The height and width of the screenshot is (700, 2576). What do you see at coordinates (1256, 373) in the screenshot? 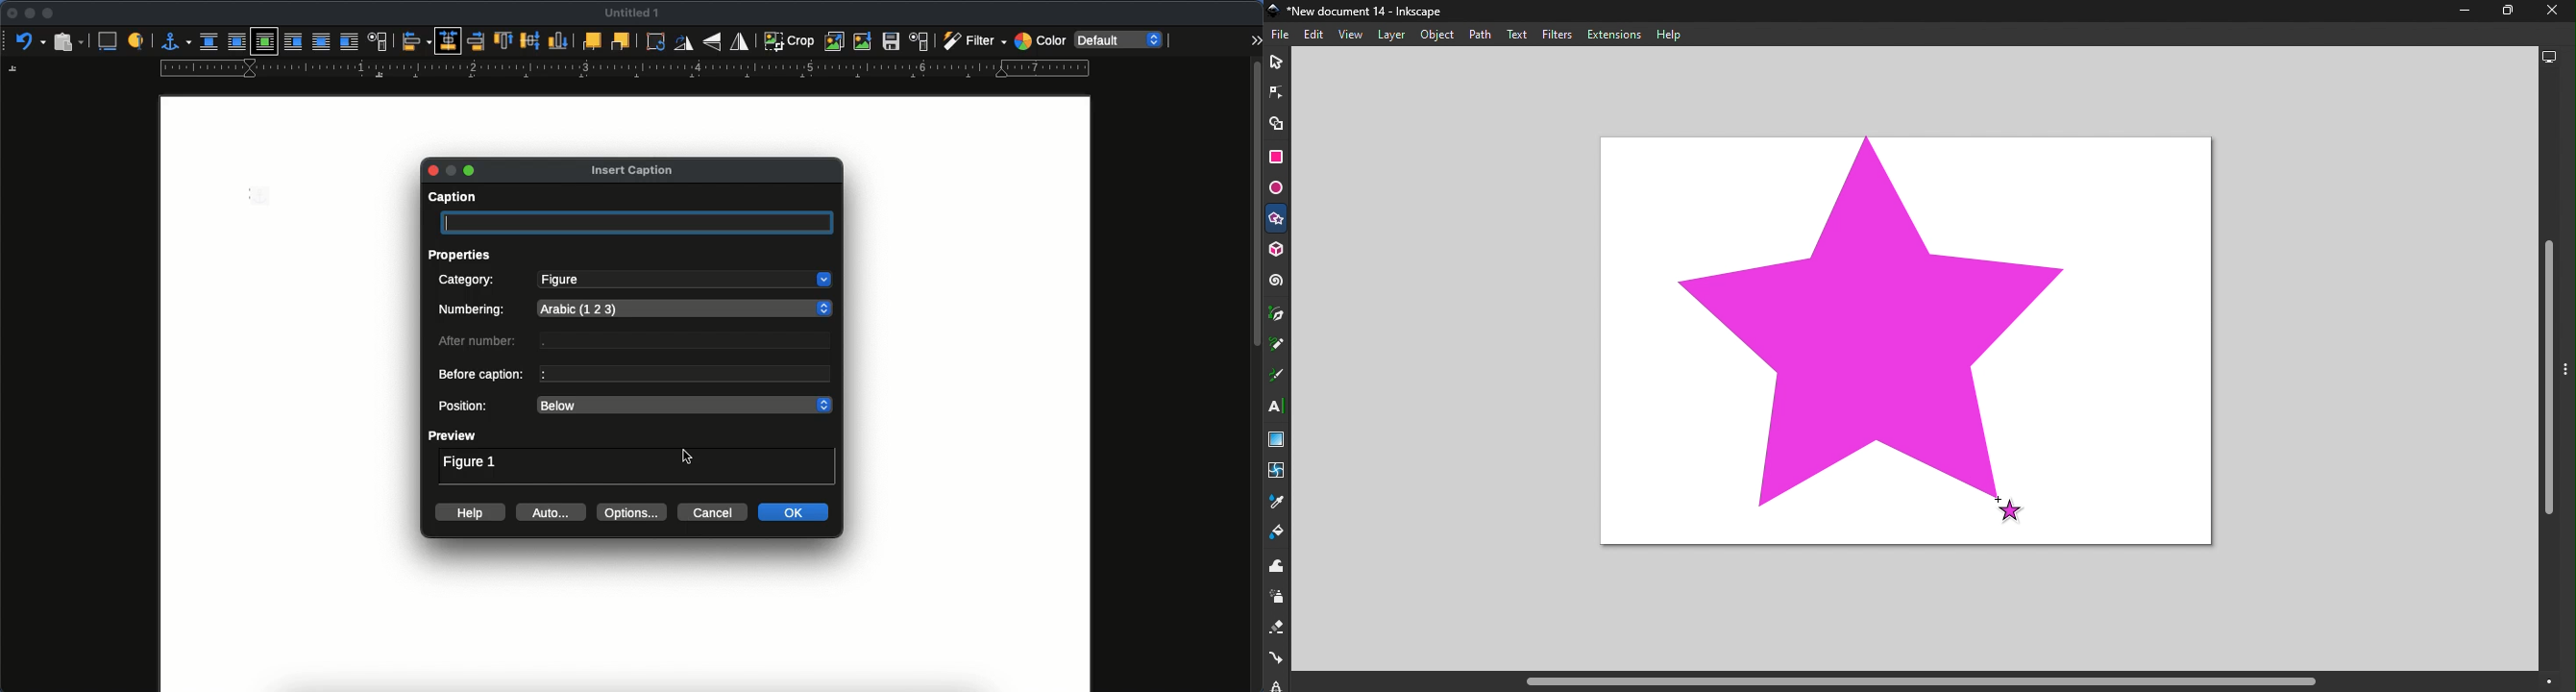
I see `scroll` at bounding box center [1256, 373].